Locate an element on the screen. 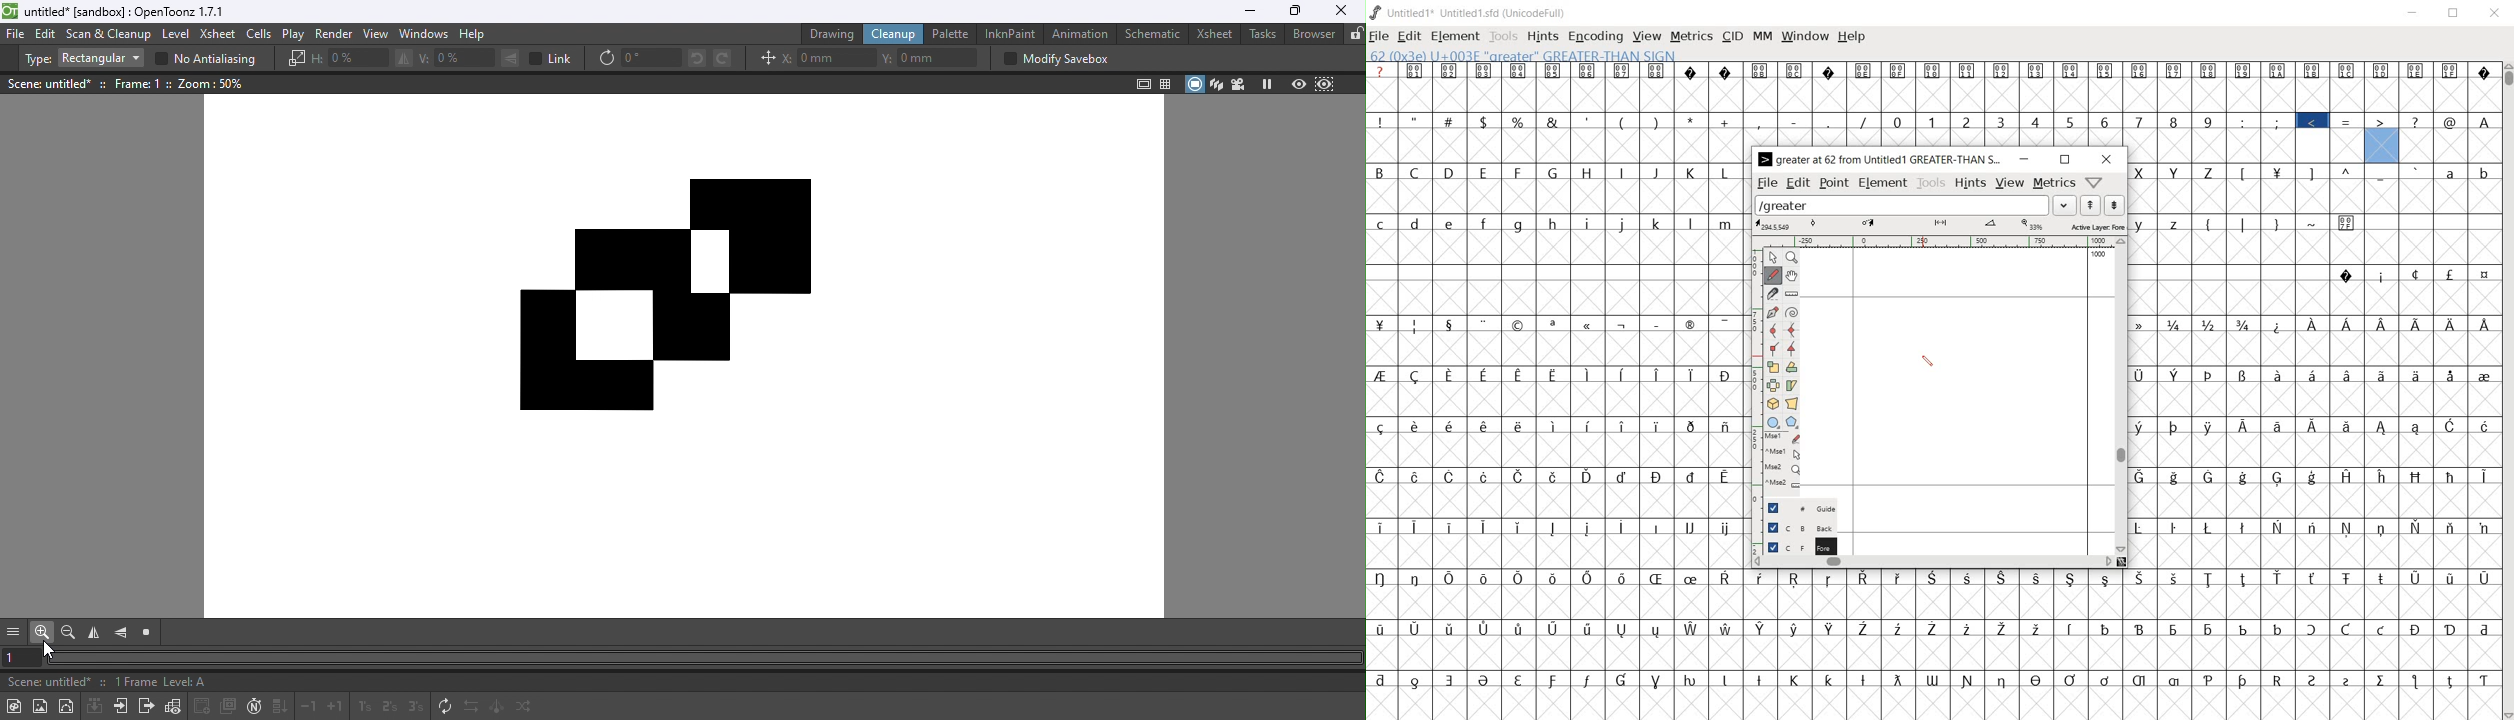  Xsheet is located at coordinates (218, 34).